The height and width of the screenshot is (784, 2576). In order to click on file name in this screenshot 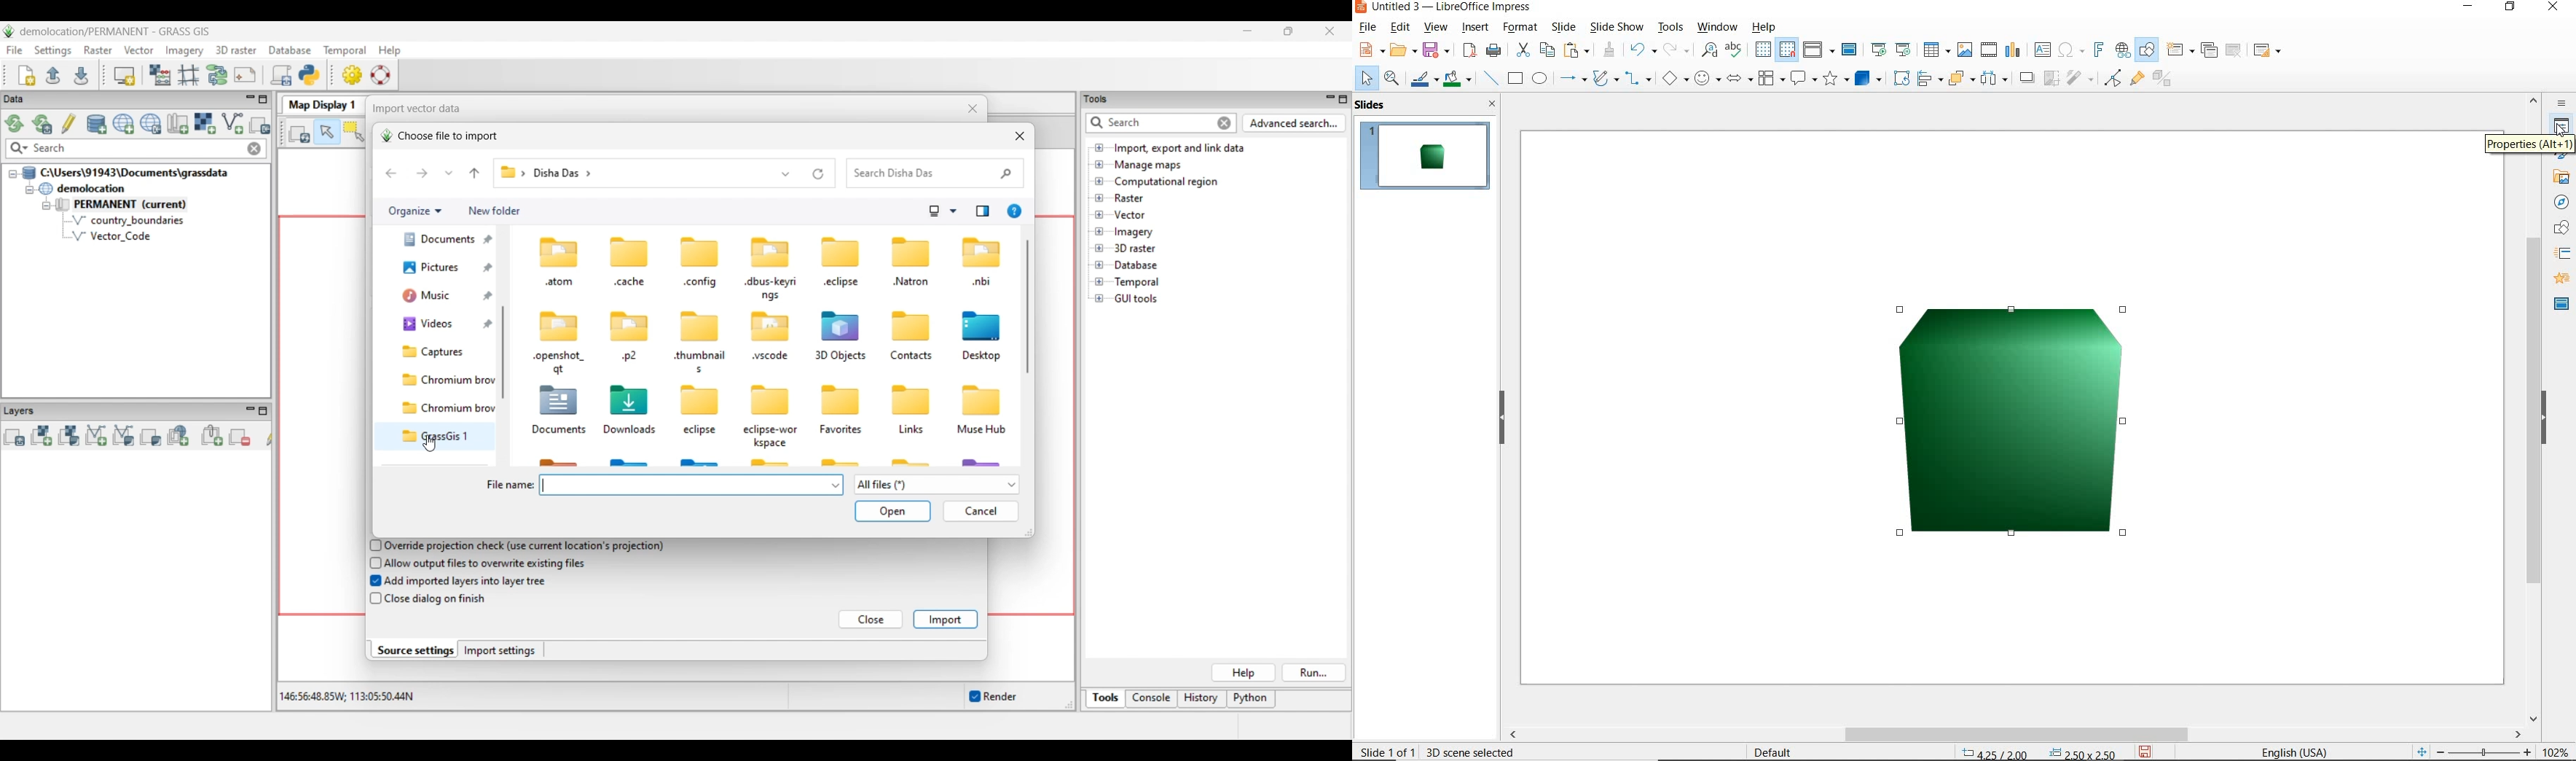, I will do `click(1442, 7)`.